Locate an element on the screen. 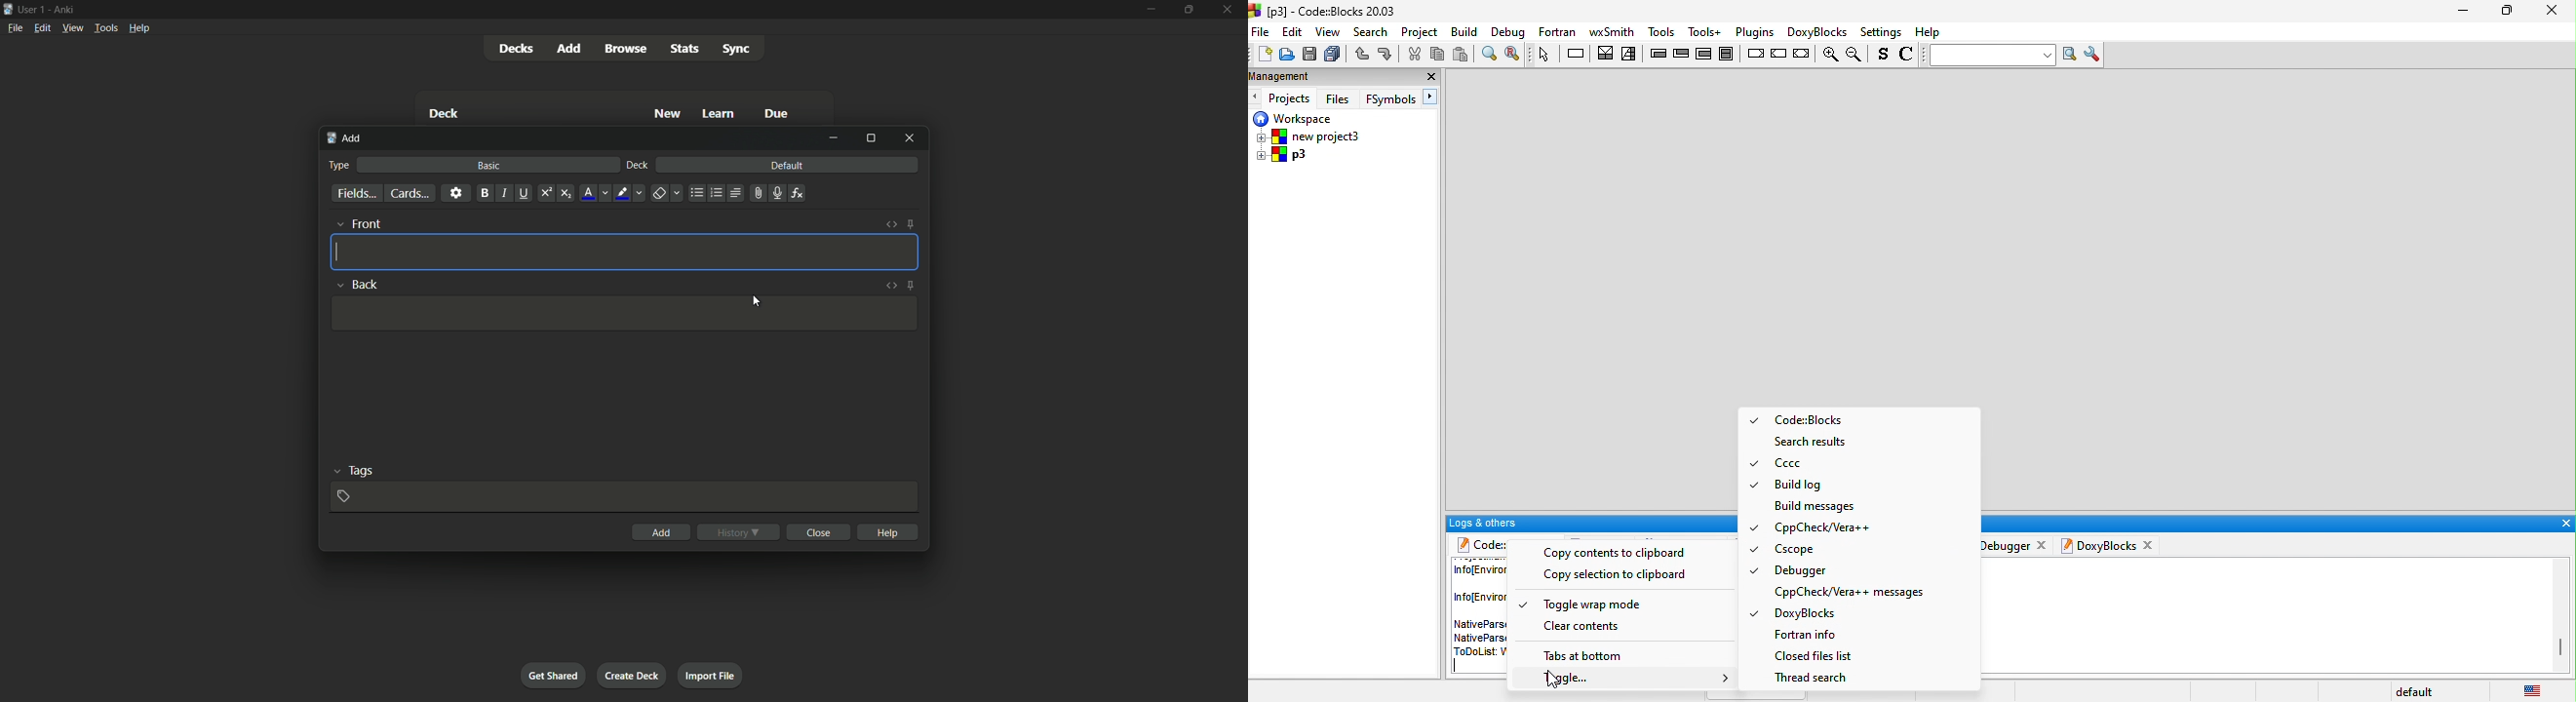  history is located at coordinates (740, 530).